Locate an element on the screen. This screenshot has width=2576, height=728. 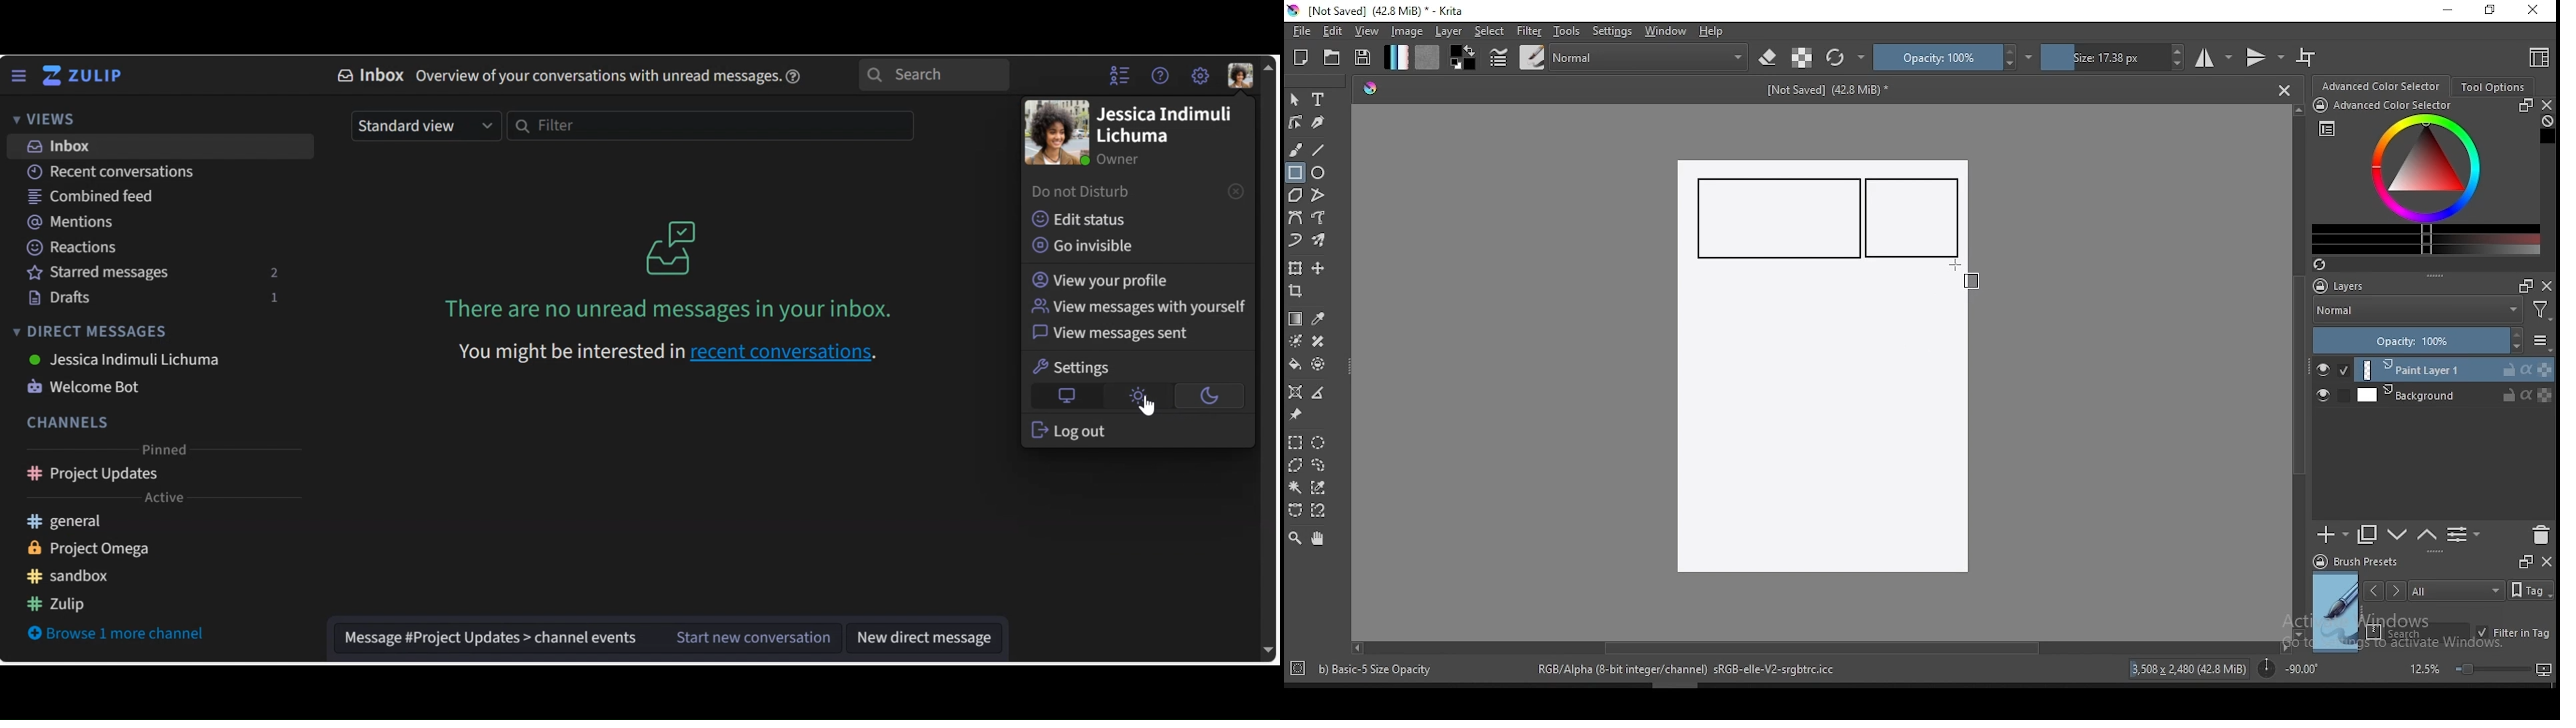
layer visibility on/off is located at coordinates (2328, 397).